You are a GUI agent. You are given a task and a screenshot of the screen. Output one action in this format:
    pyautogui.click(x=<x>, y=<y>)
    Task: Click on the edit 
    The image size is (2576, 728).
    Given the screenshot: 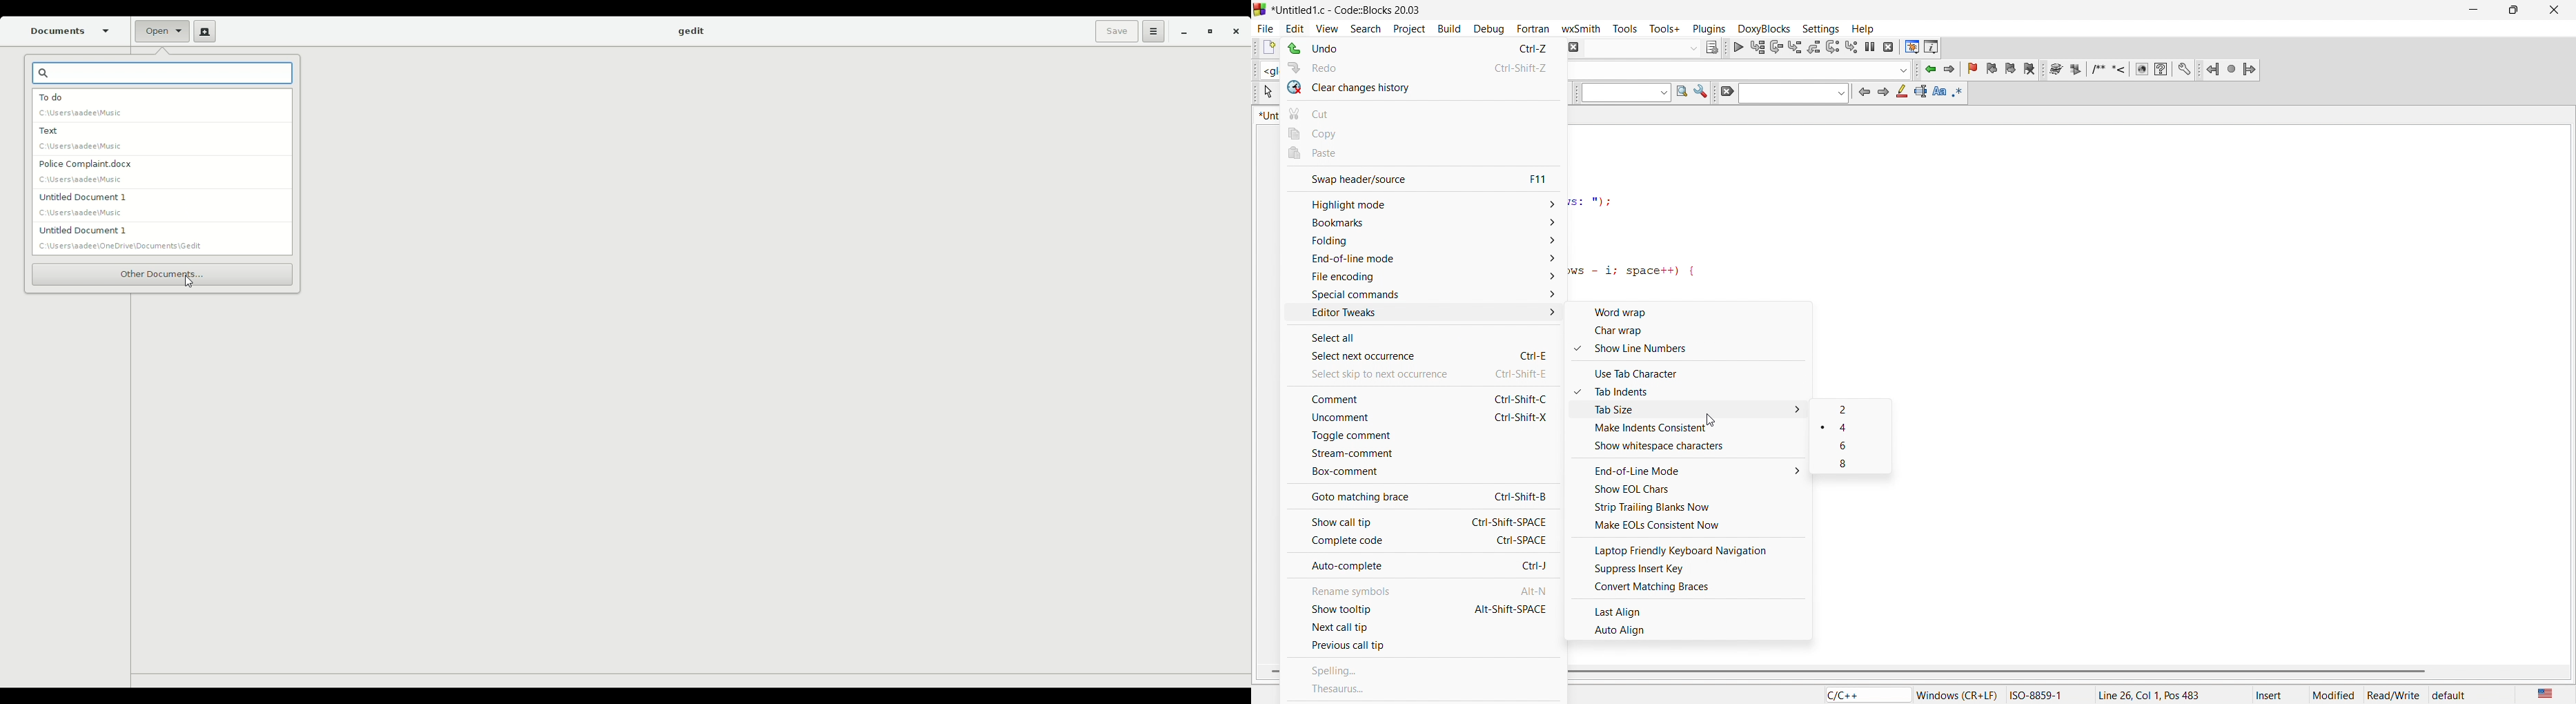 What is the action you would take?
    pyautogui.click(x=1299, y=25)
    